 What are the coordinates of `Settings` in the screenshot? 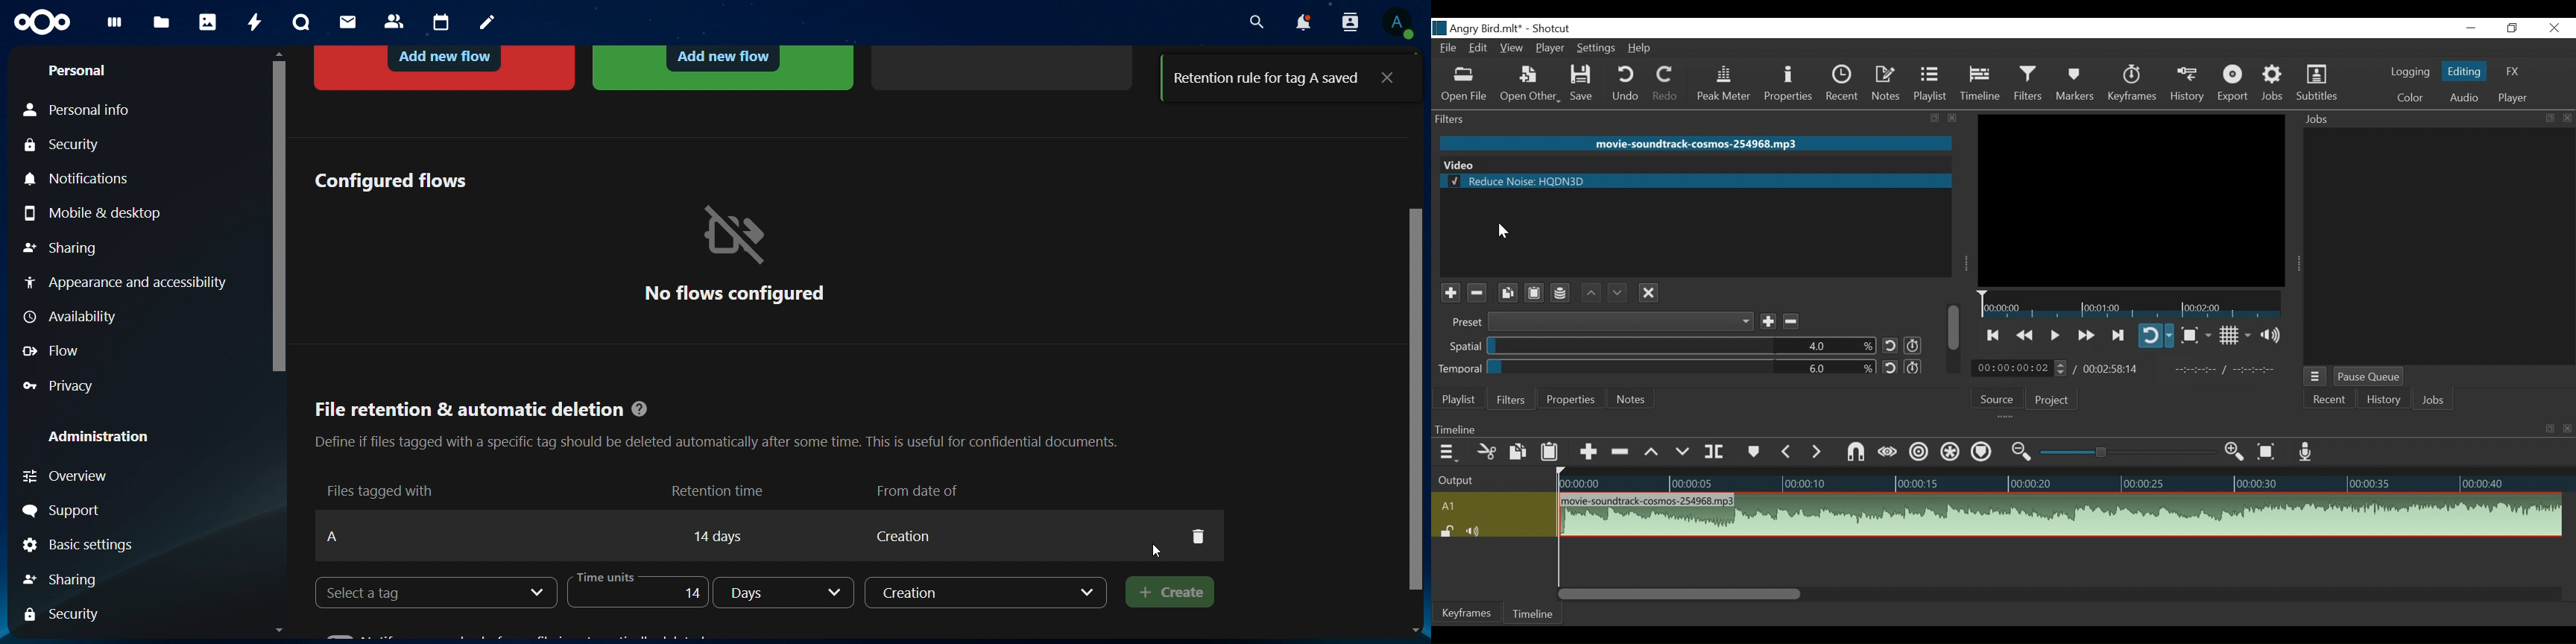 It's located at (1594, 48).